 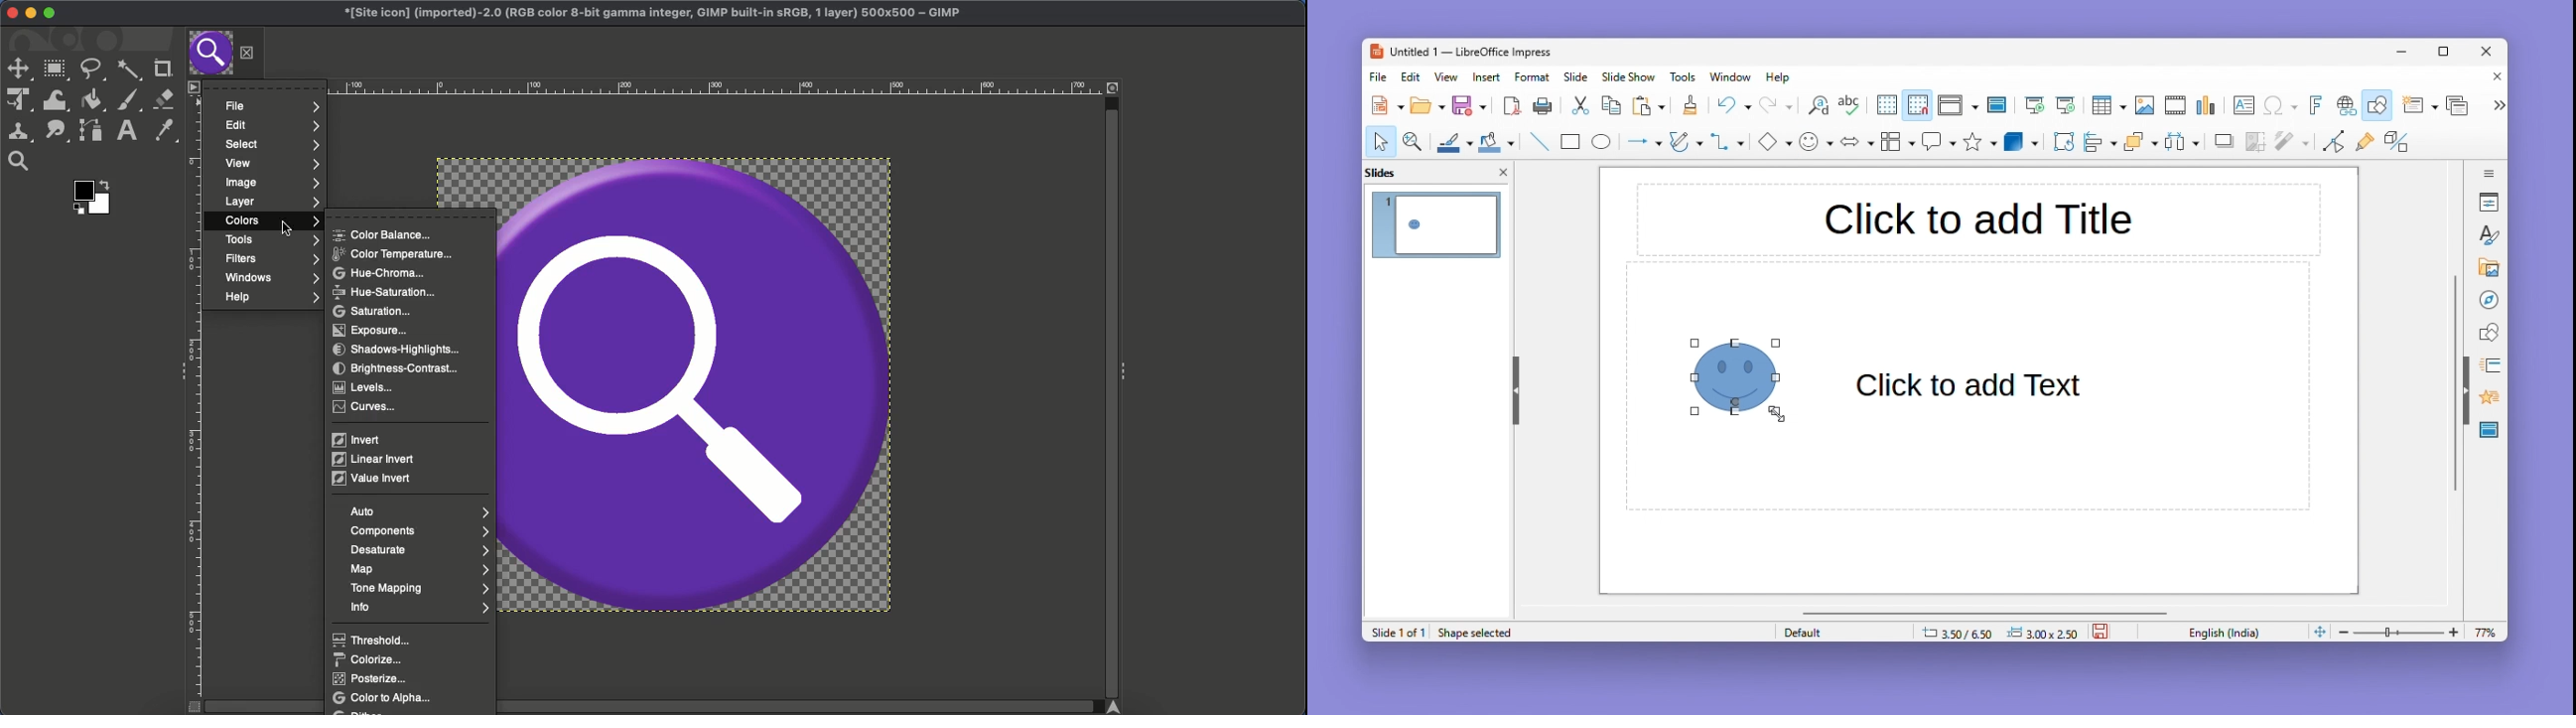 What do you see at coordinates (162, 66) in the screenshot?
I see `Crop` at bounding box center [162, 66].